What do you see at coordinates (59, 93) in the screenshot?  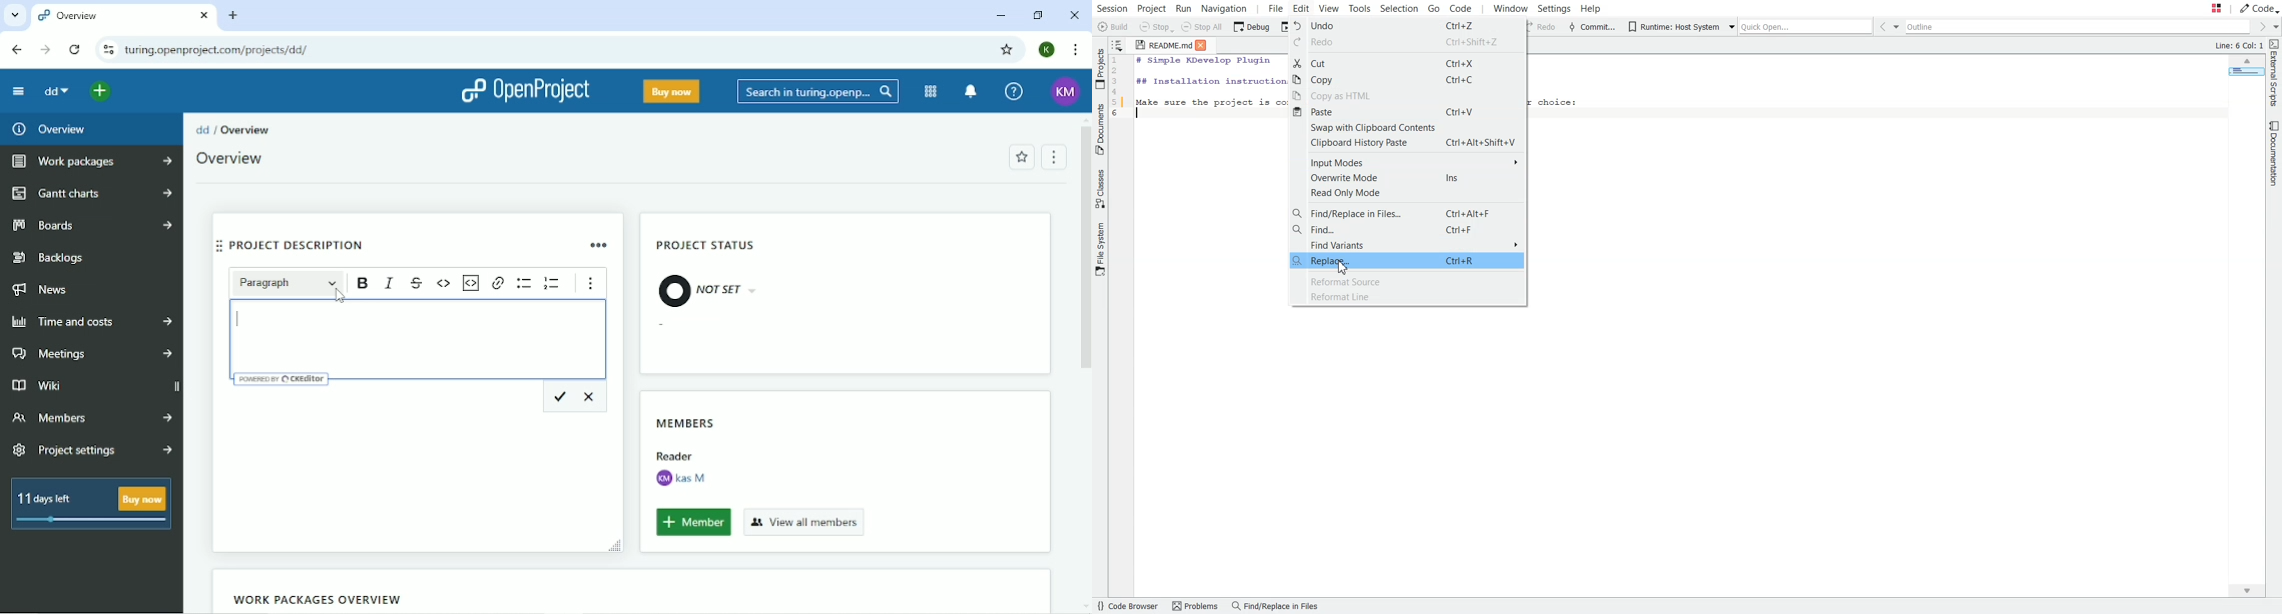 I see `dd` at bounding box center [59, 93].